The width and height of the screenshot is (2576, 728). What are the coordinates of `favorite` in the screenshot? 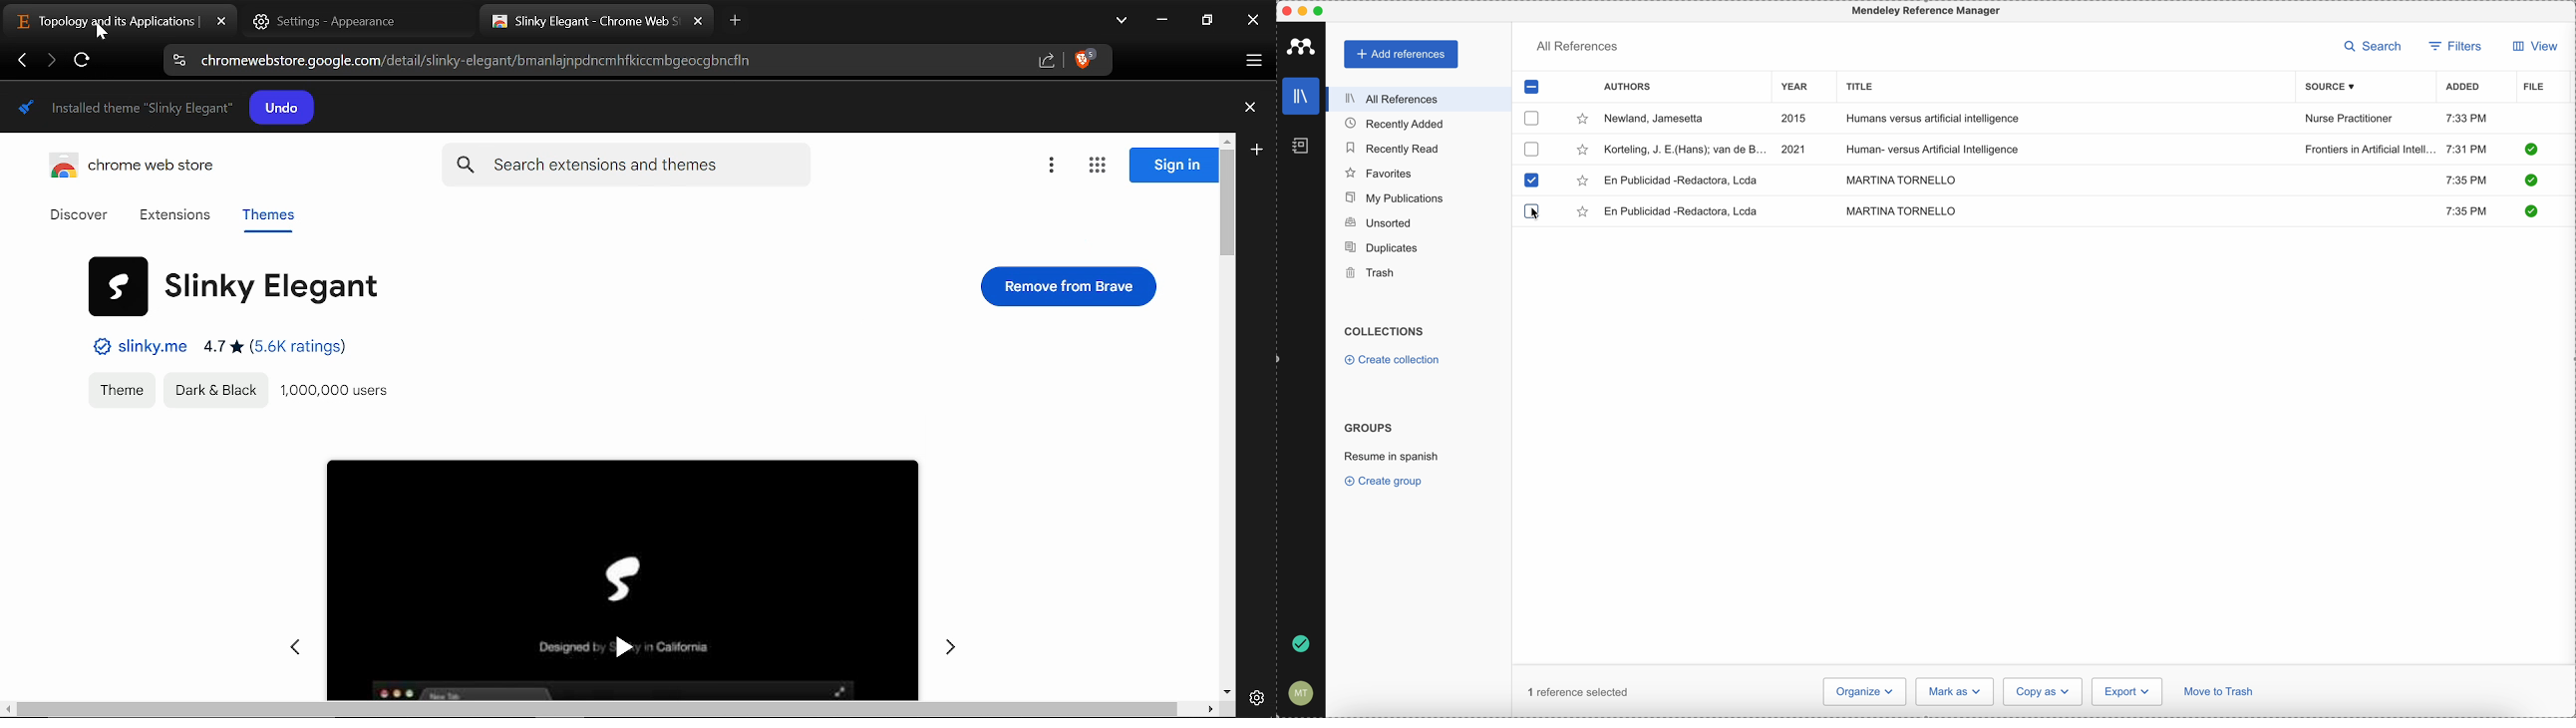 It's located at (1583, 120).